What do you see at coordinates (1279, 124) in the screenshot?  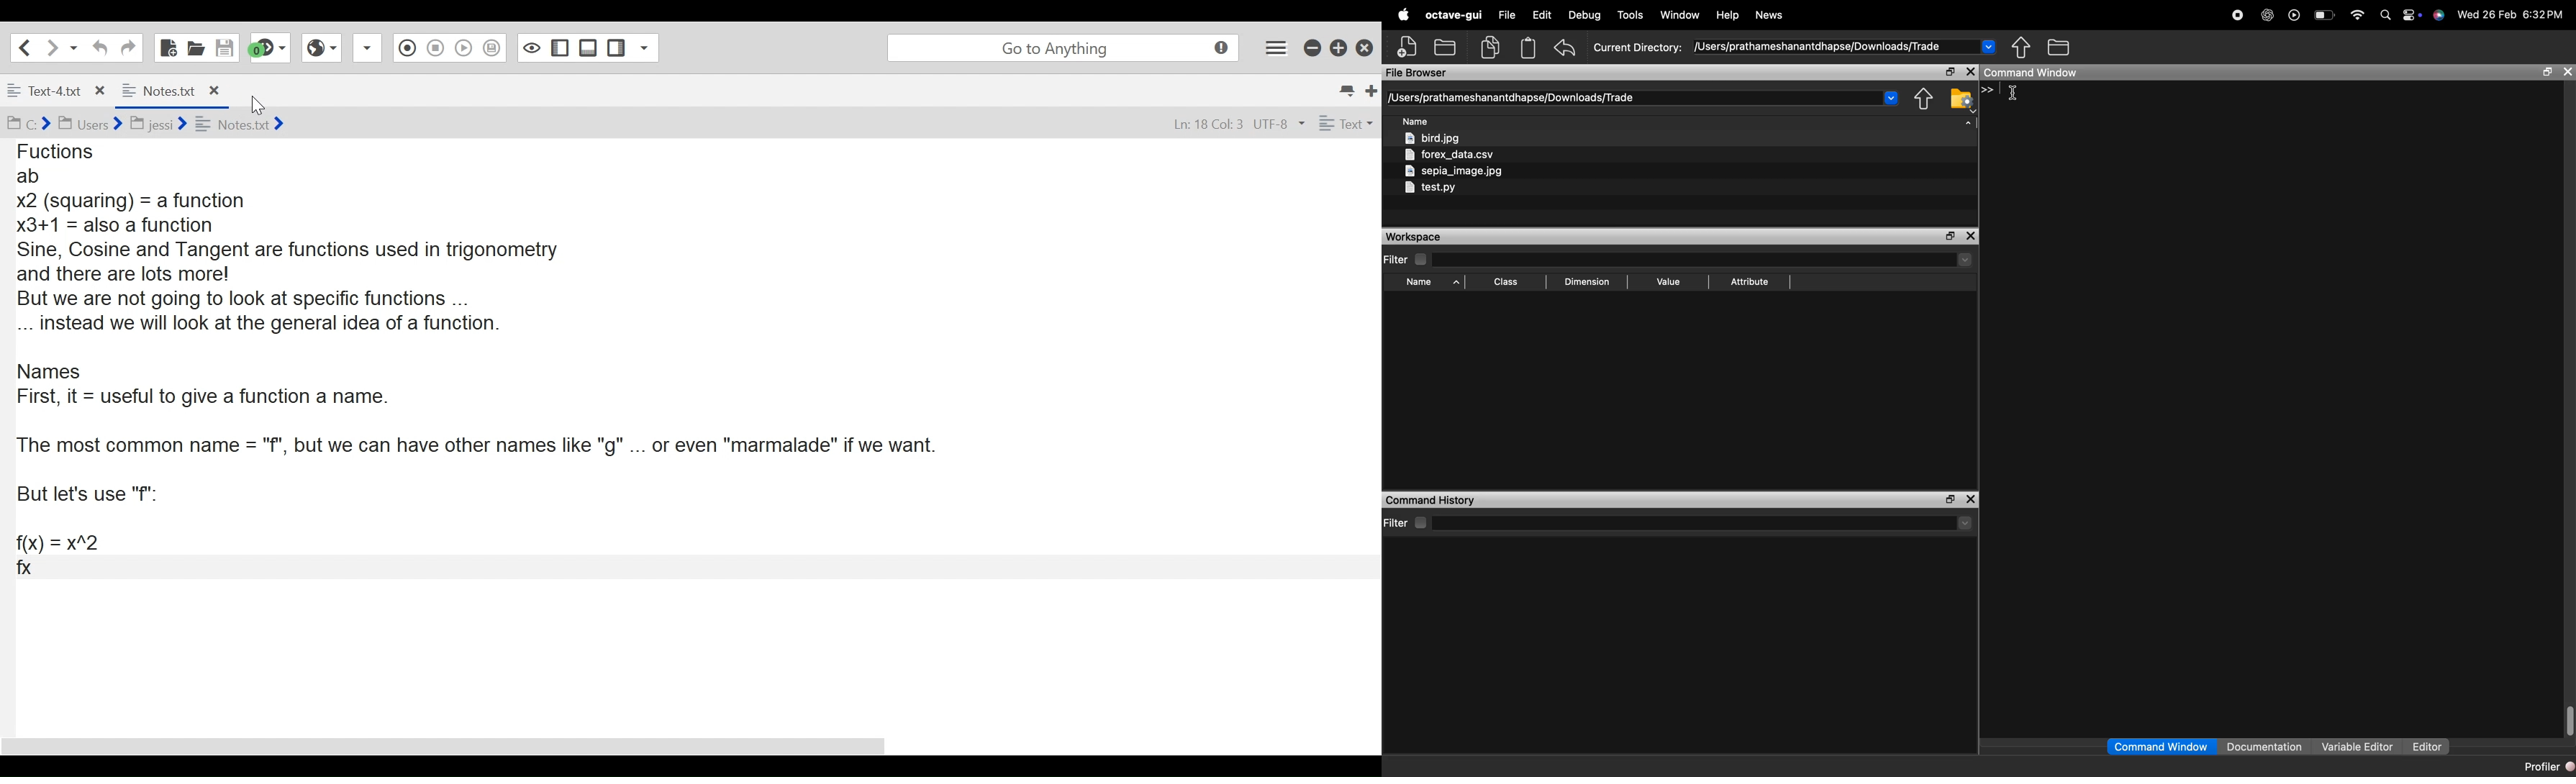 I see `utf-8` at bounding box center [1279, 124].